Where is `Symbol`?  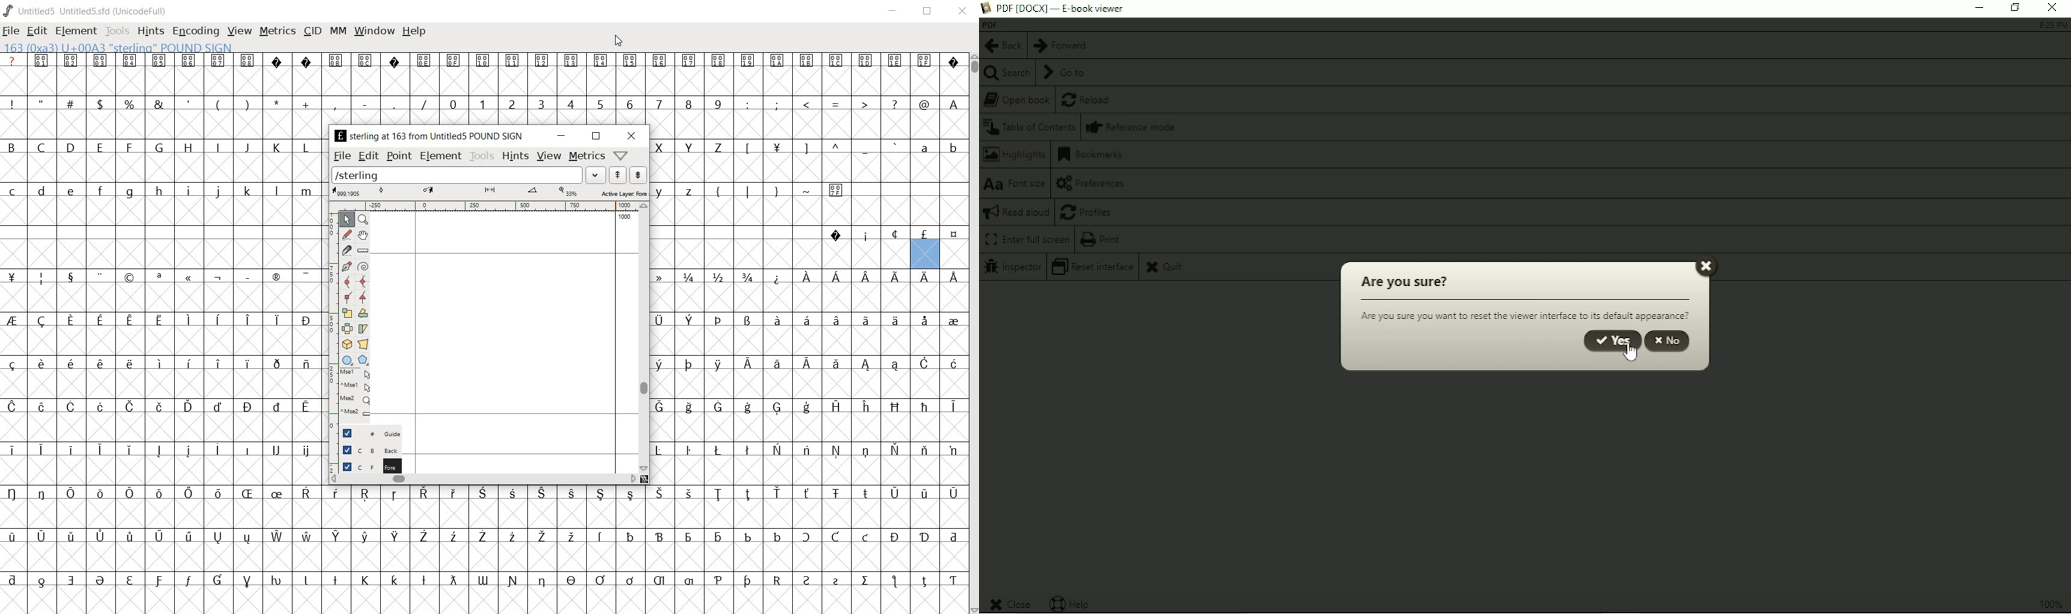
Symbol is located at coordinates (14, 580).